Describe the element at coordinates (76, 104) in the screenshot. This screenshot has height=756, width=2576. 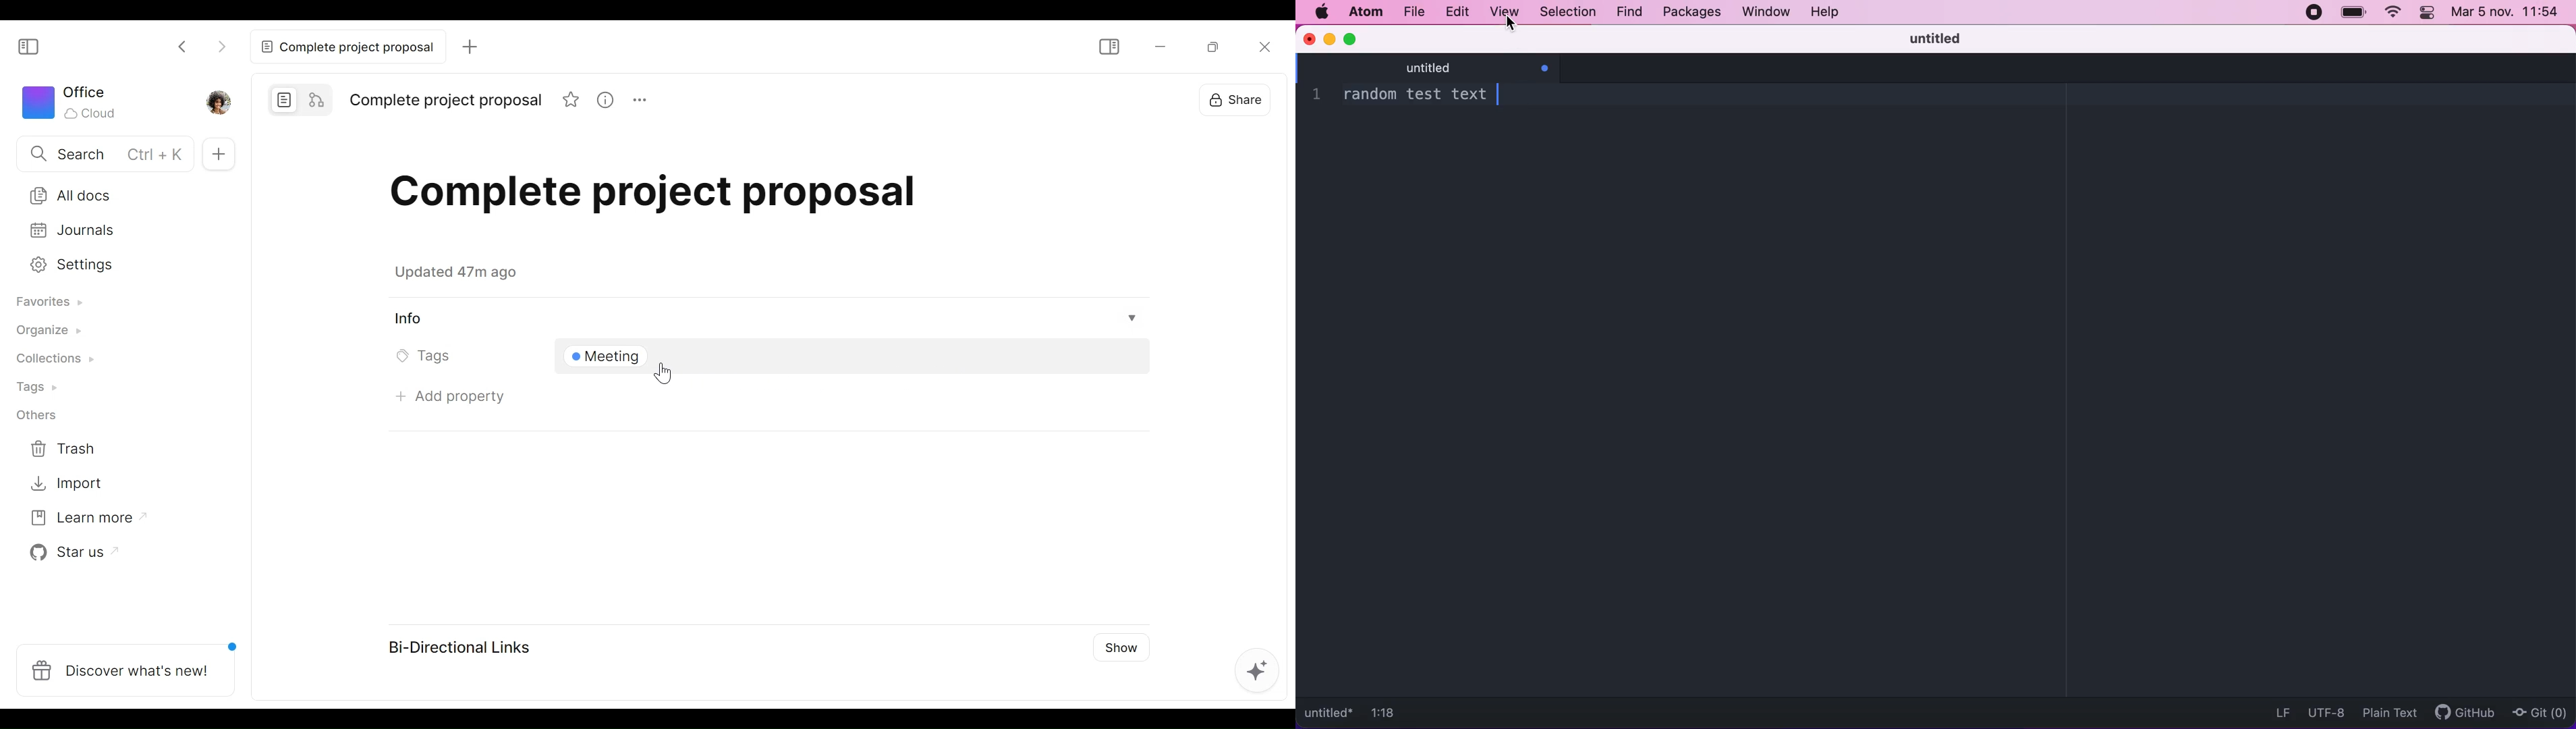
I see `Worksapce` at that location.